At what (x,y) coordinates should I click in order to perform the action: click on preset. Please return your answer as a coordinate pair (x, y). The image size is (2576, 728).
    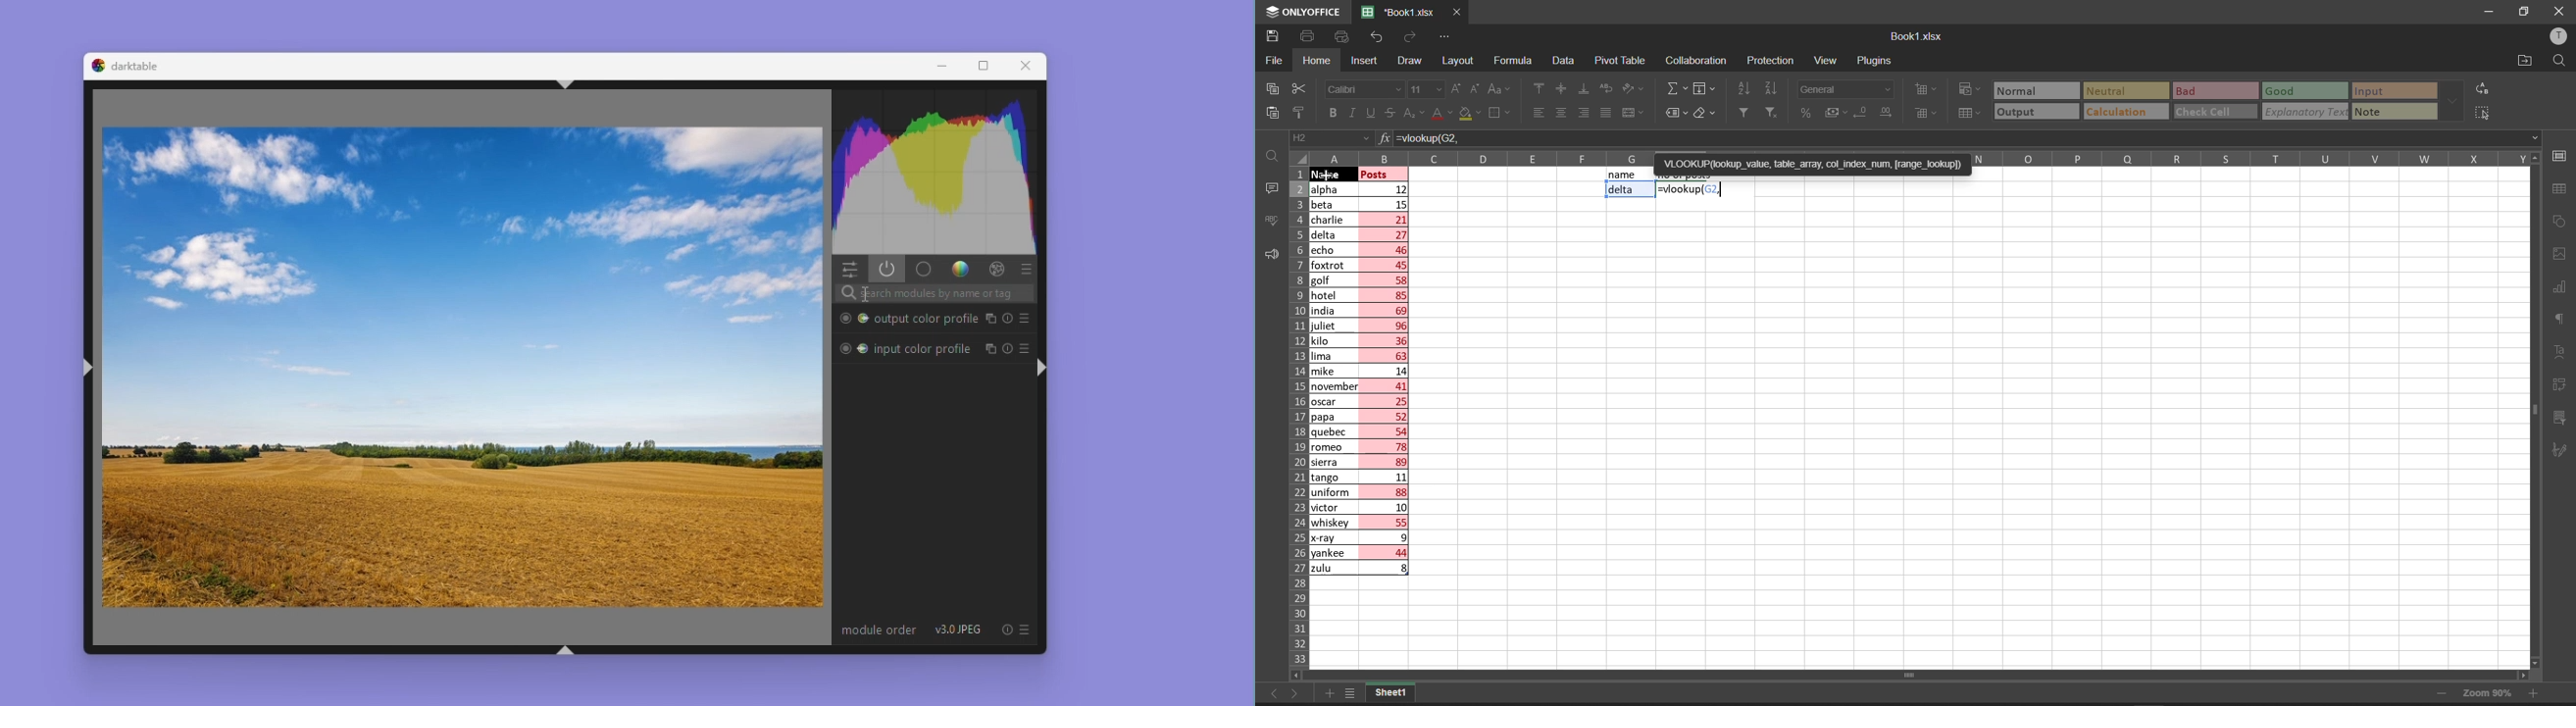
    Looking at the image, I should click on (1025, 270).